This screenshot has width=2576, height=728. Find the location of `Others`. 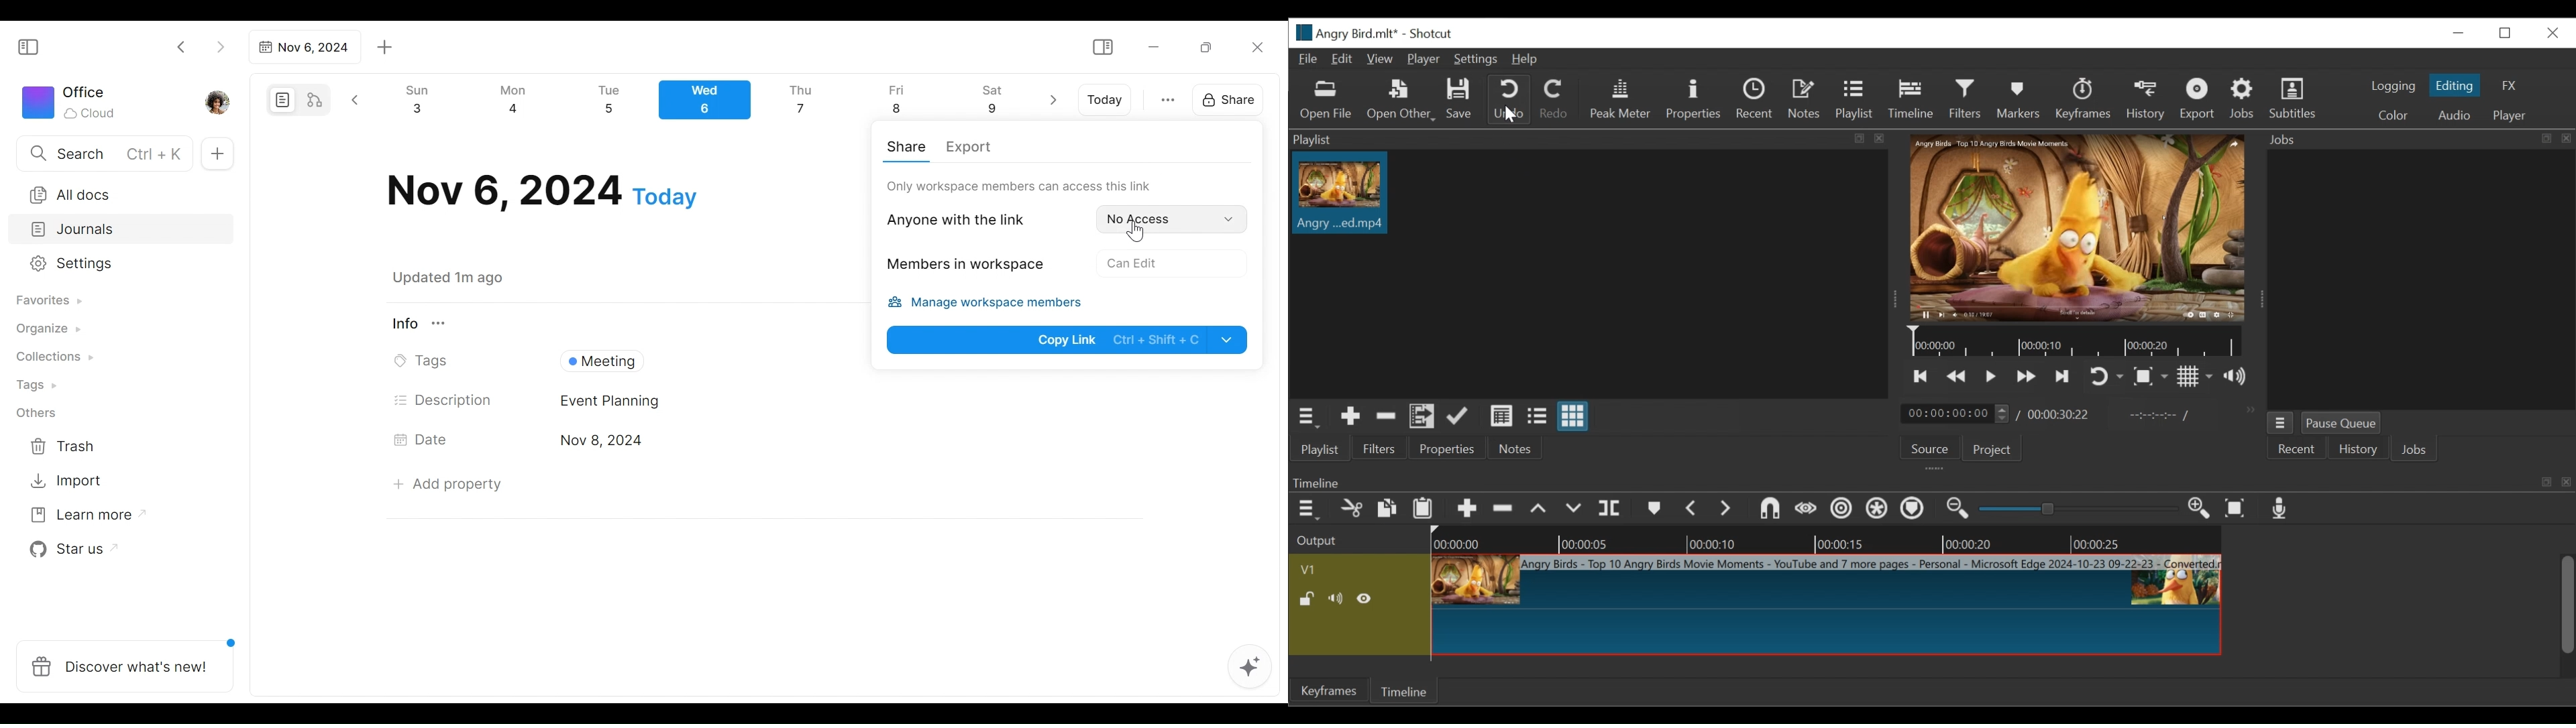

Others is located at coordinates (37, 413).